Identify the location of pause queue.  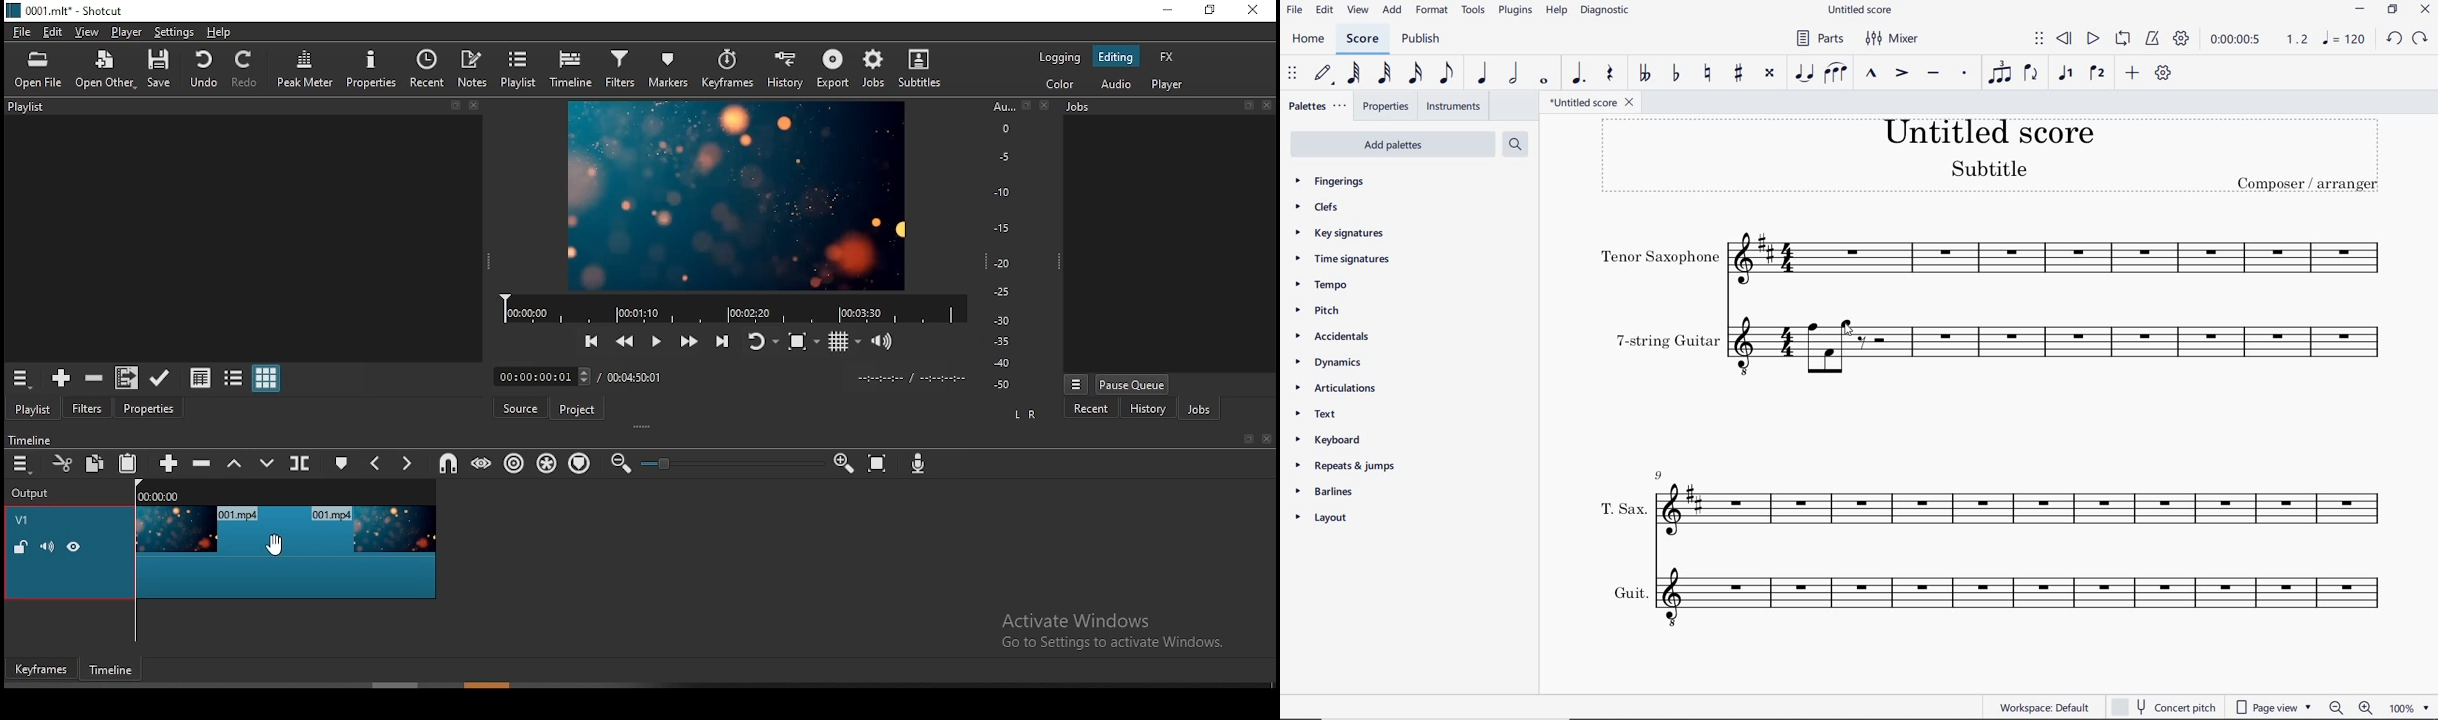
(1131, 384).